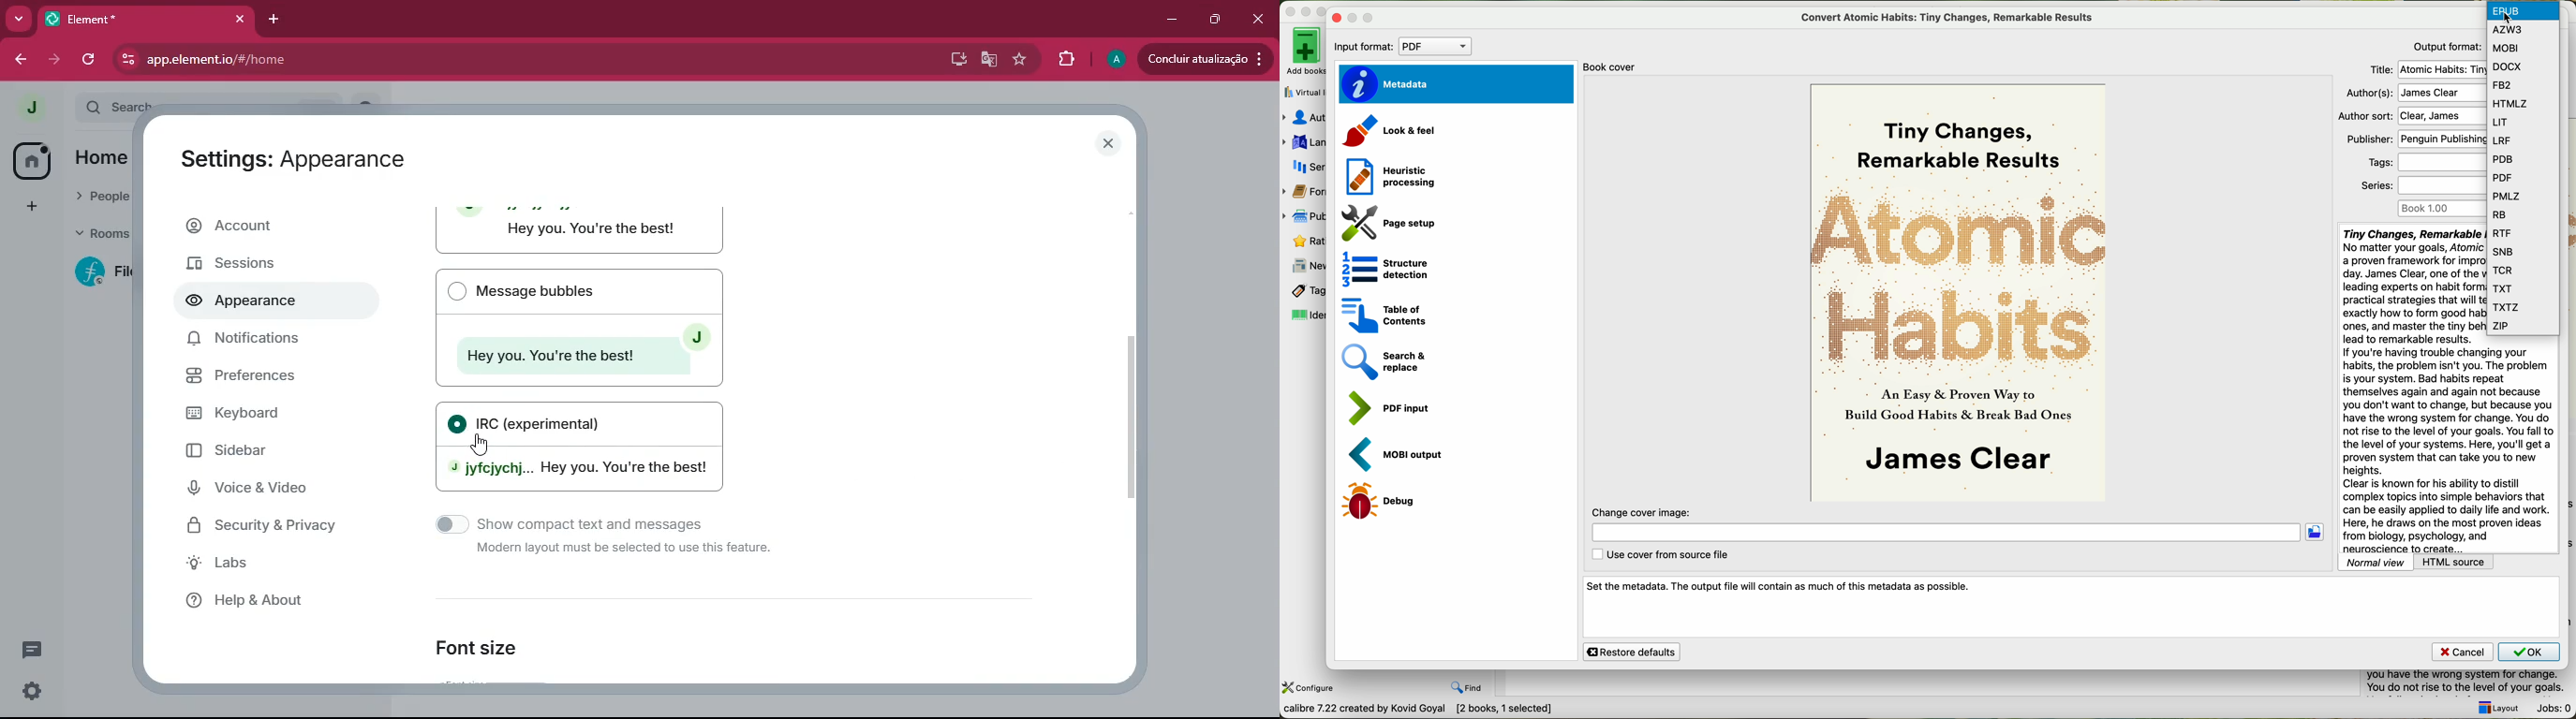  I want to click on back, so click(19, 57).